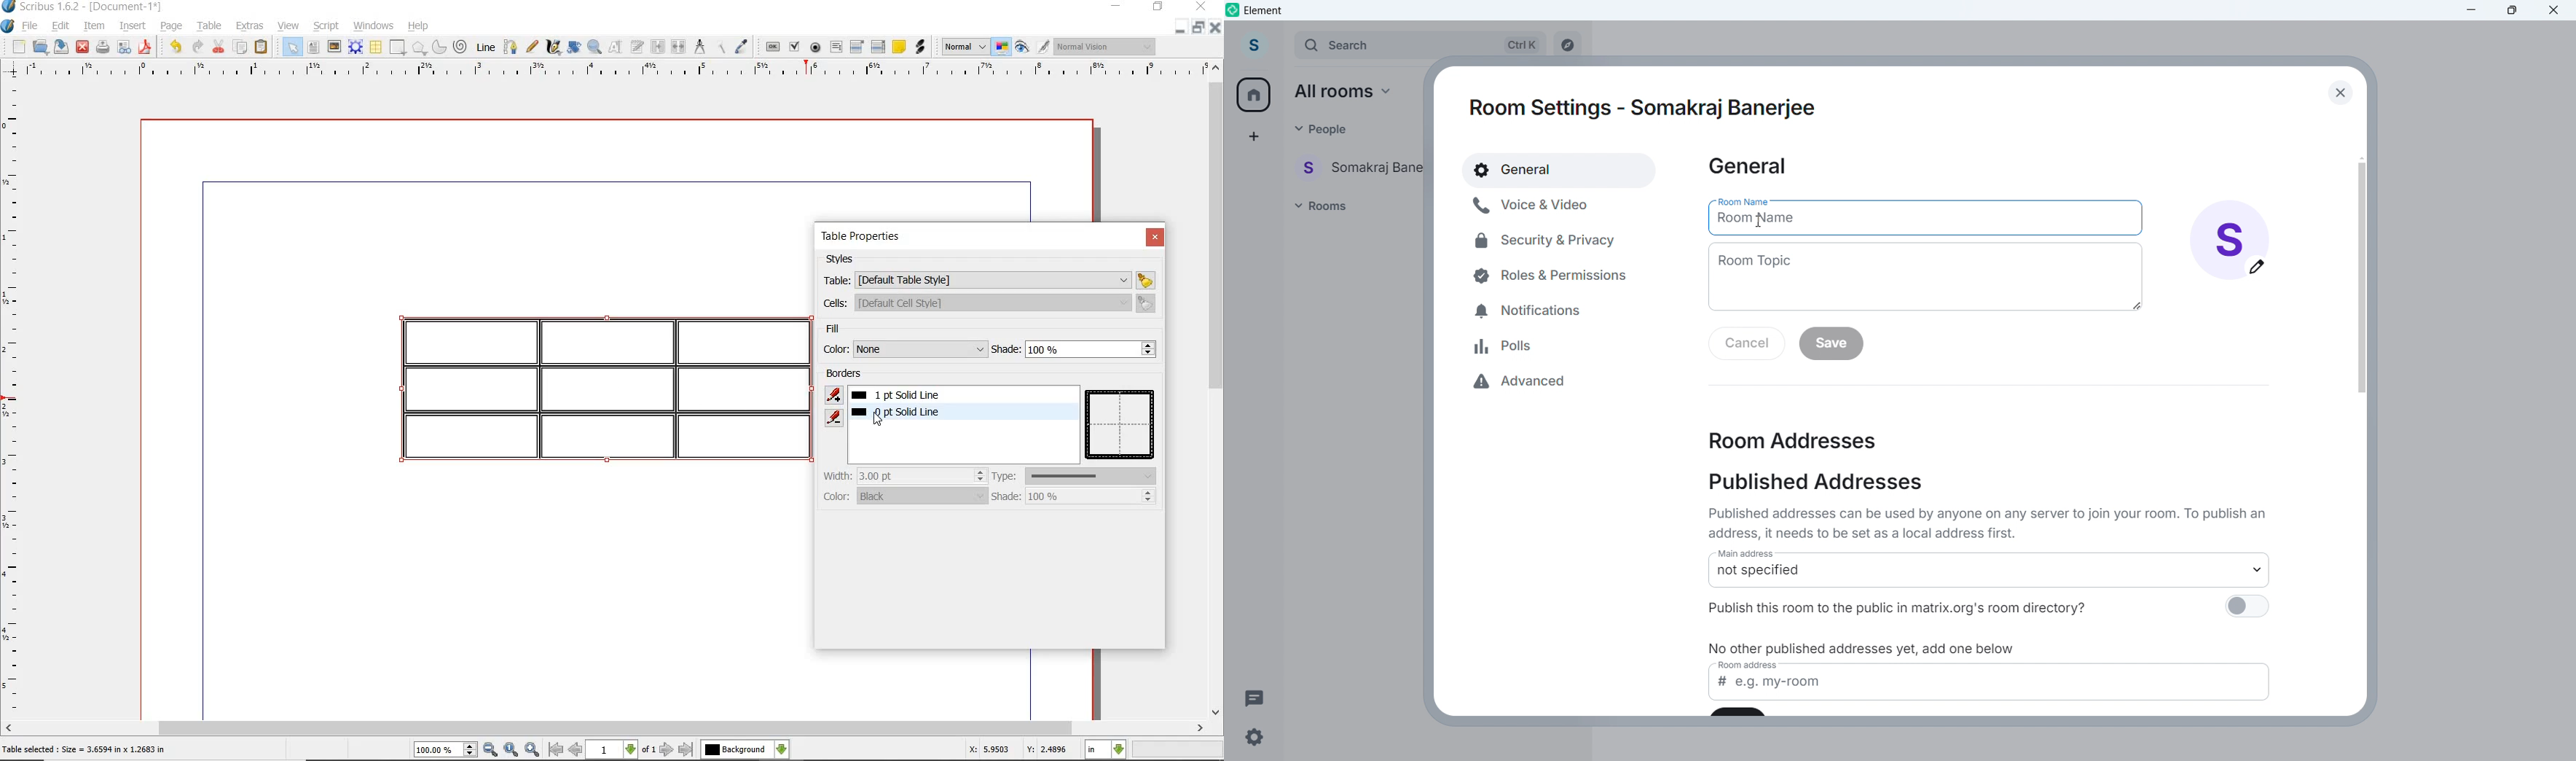  What do you see at coordinates (999, 46) in the screenshot?
I see `toggle color management system` at bounding box center [999, 46].